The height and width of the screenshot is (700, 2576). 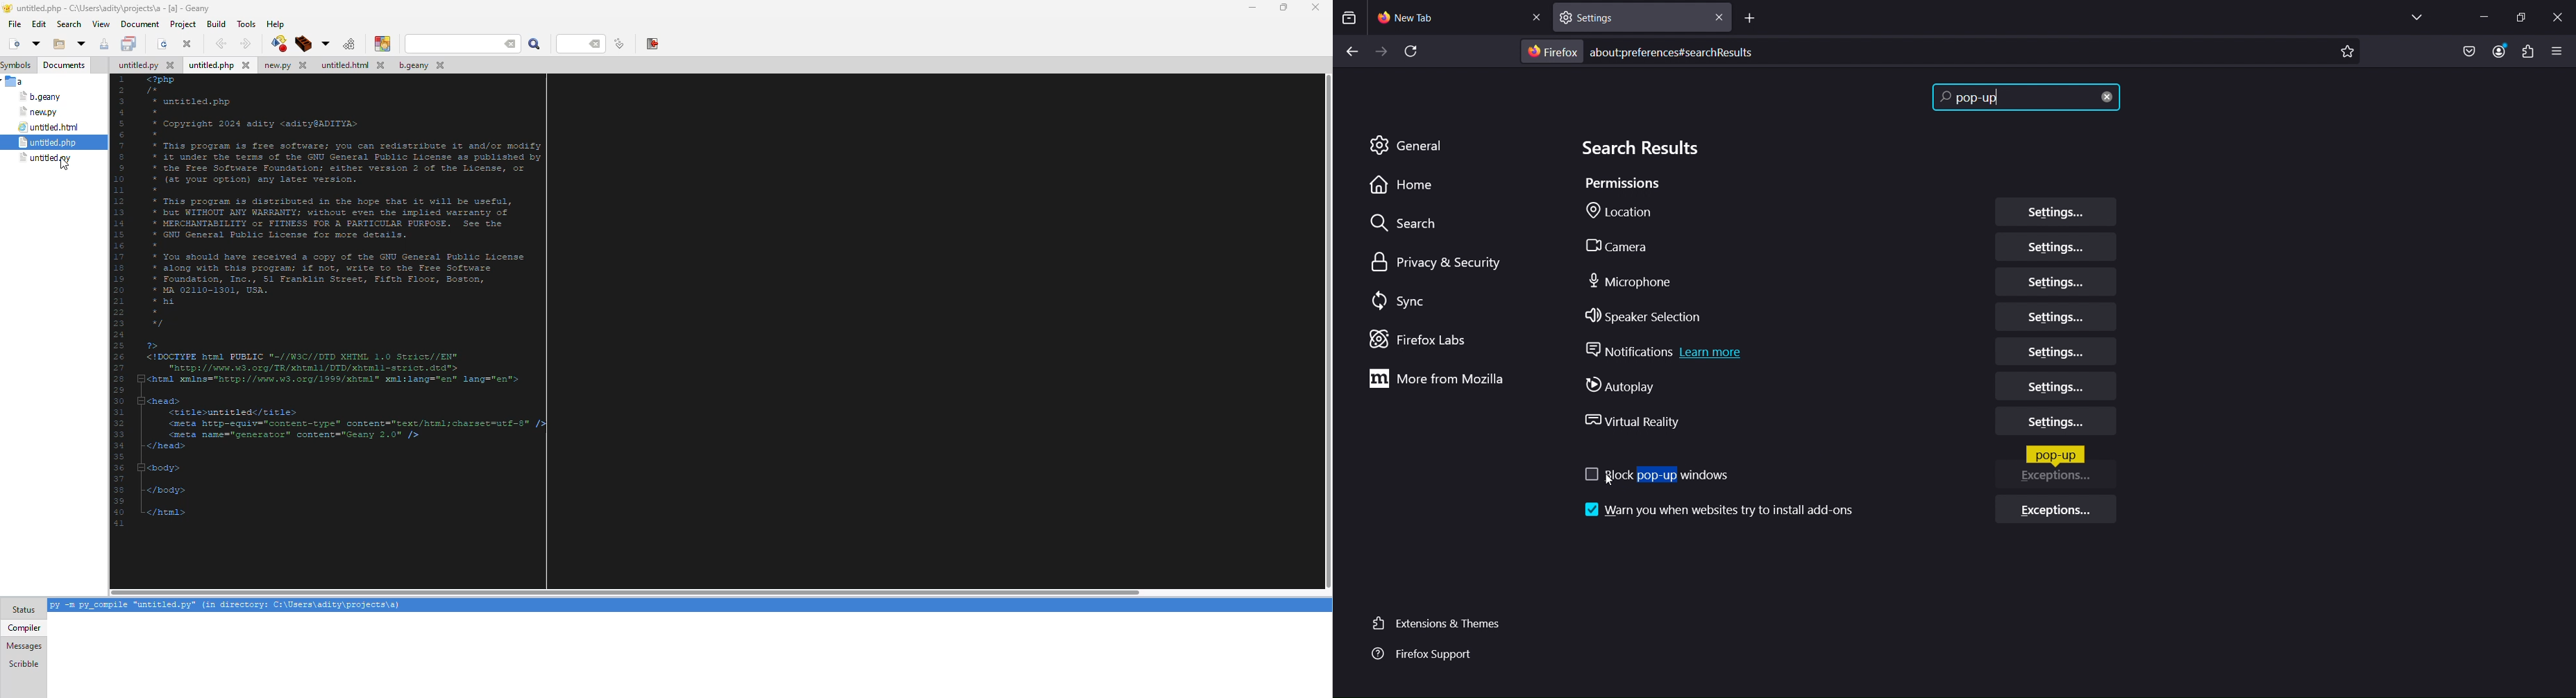 What do you see at coordinates (1433, 381) in the screenshot?
I see `More from Mozilla` at bounding box center [1433, 381].